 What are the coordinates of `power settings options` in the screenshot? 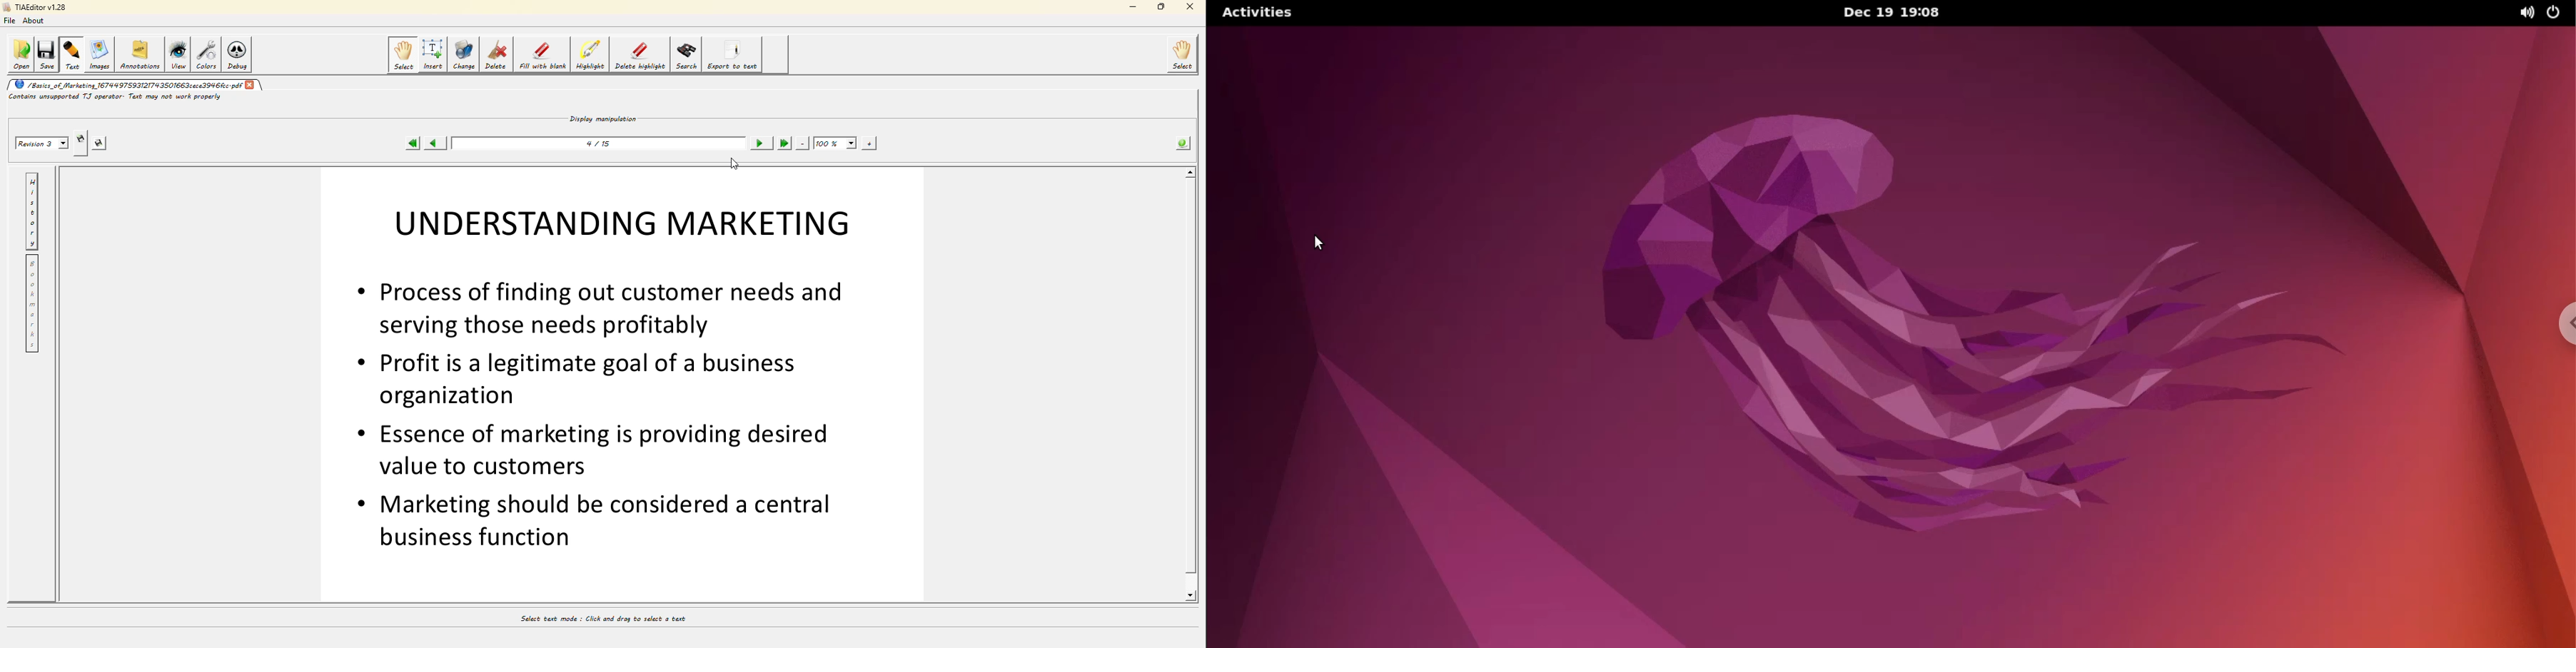 It's located at (2560, 14).